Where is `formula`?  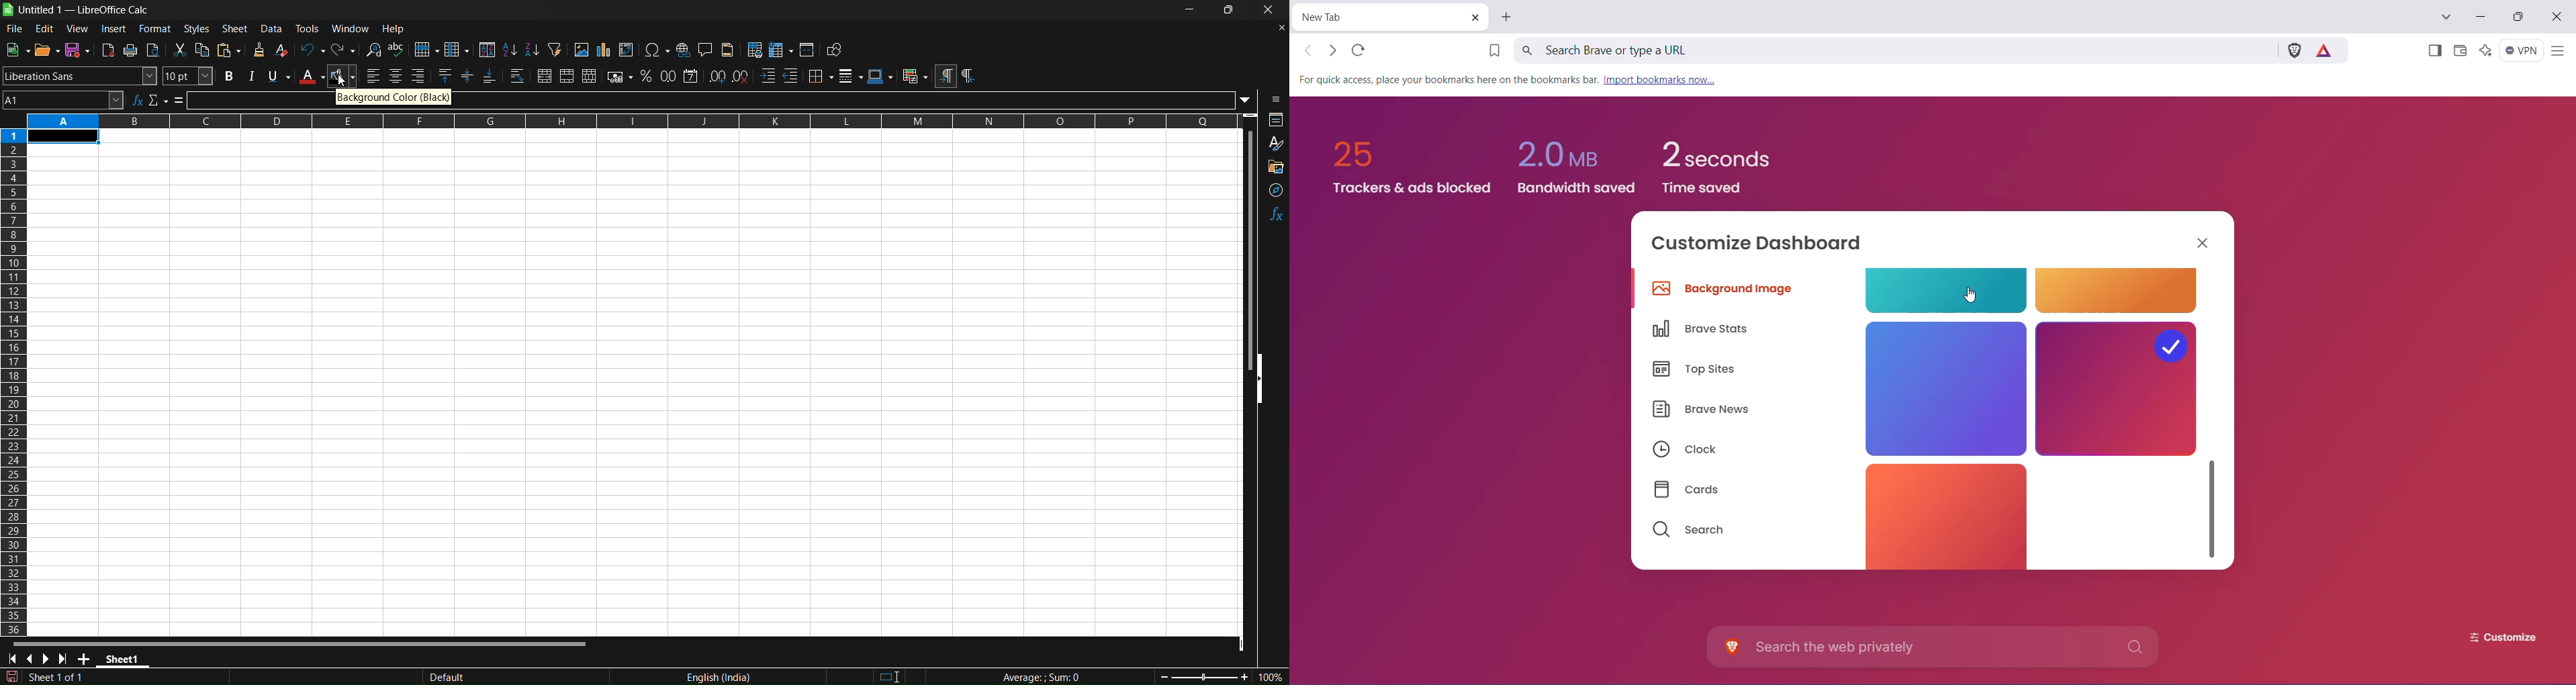 formula is located at coordinates (179, 101).